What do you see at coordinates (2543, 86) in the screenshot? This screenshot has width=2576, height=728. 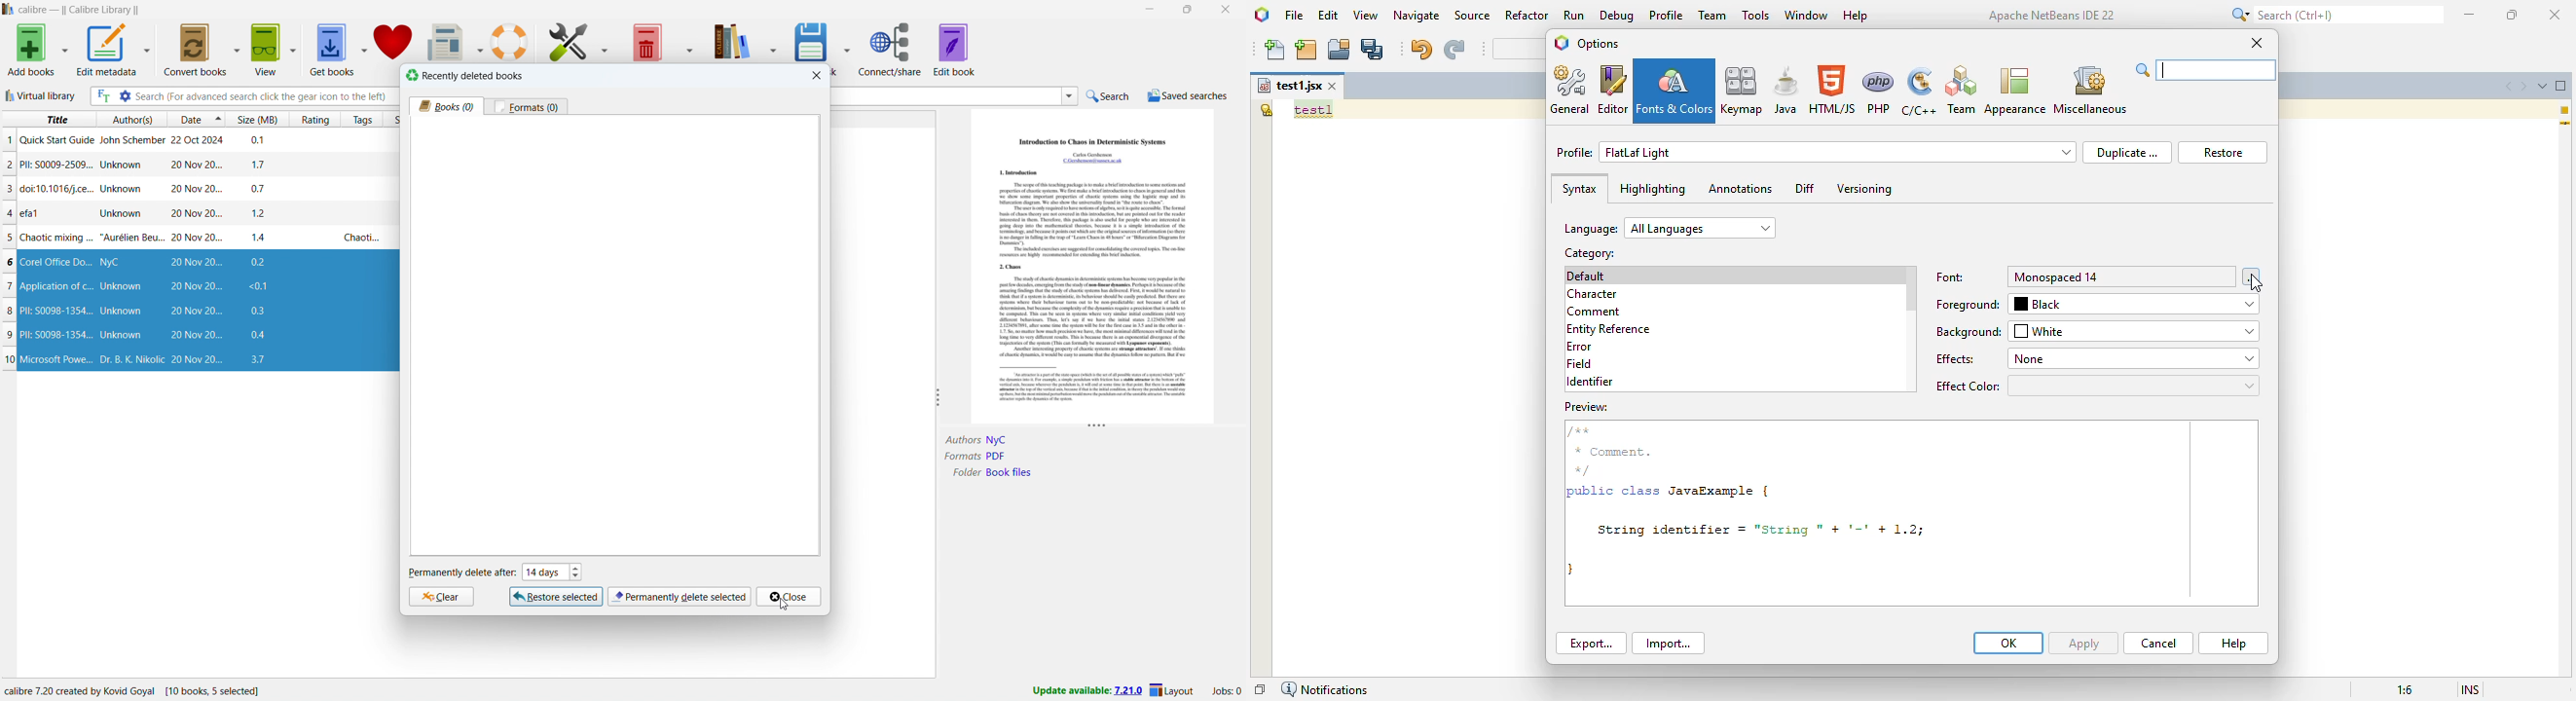 I see `show opened documents list` at bounding box center [2543, 86].